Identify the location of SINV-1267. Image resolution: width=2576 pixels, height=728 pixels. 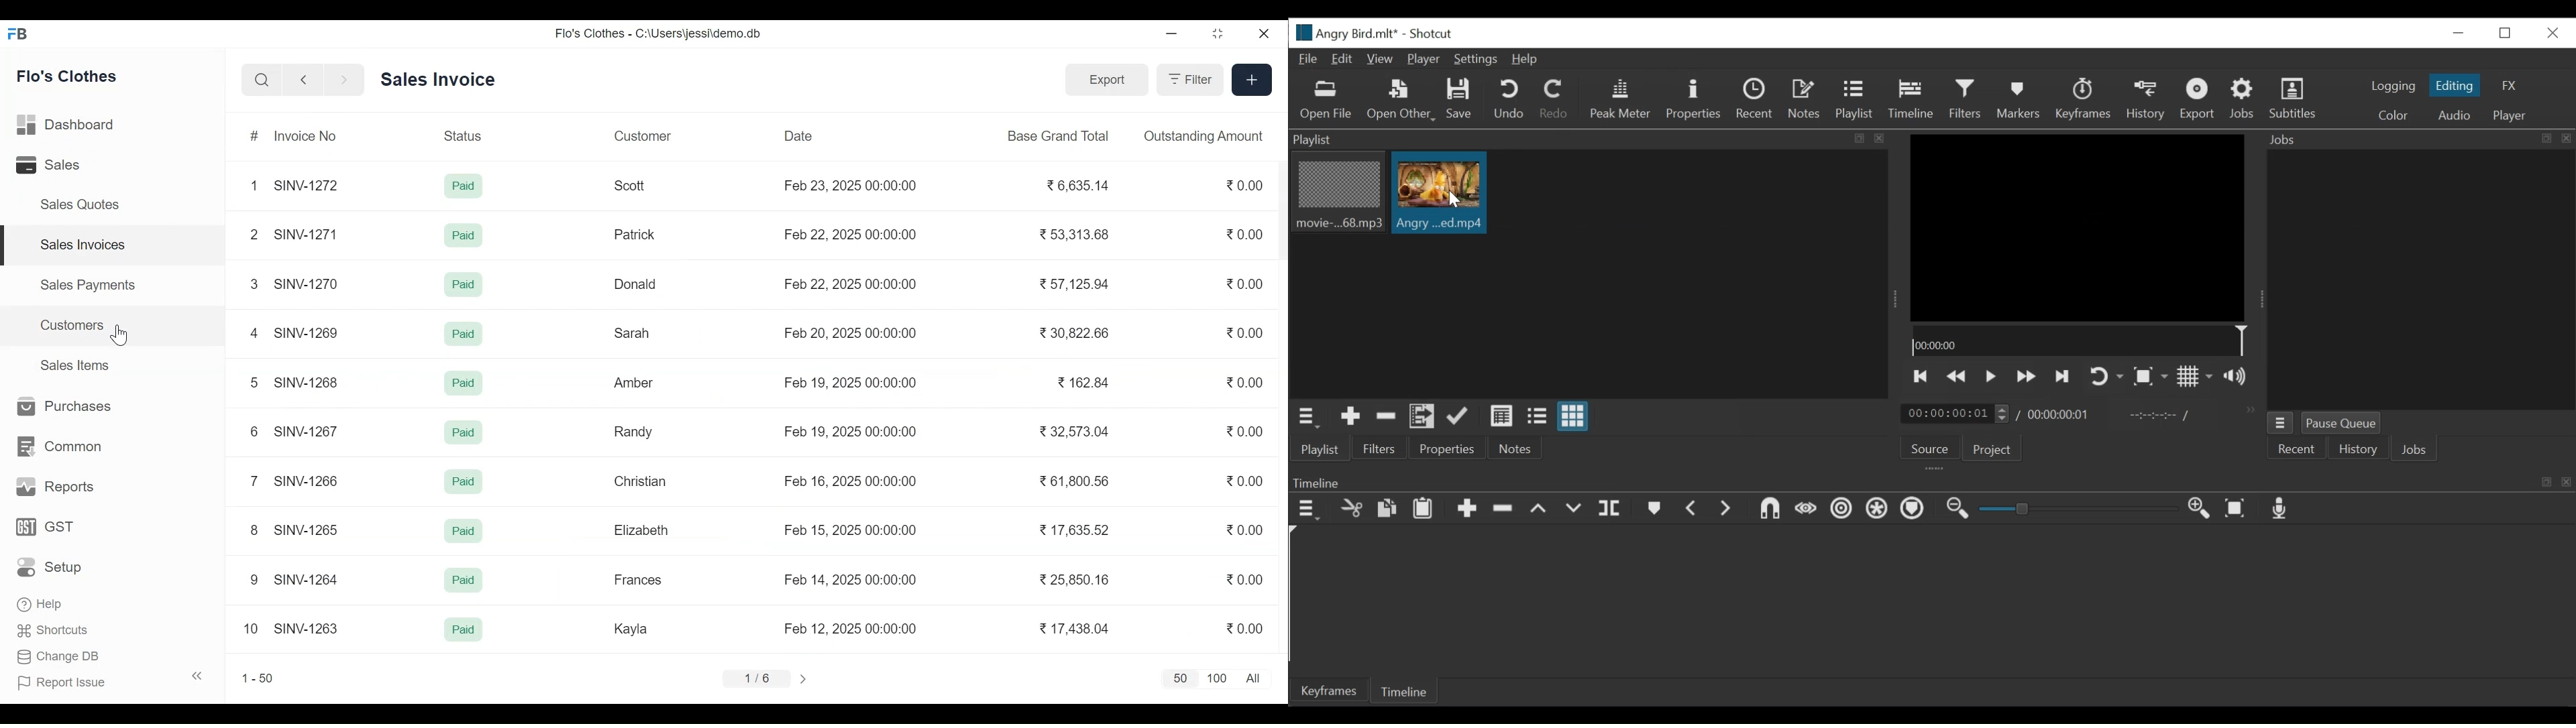
(308, 432).